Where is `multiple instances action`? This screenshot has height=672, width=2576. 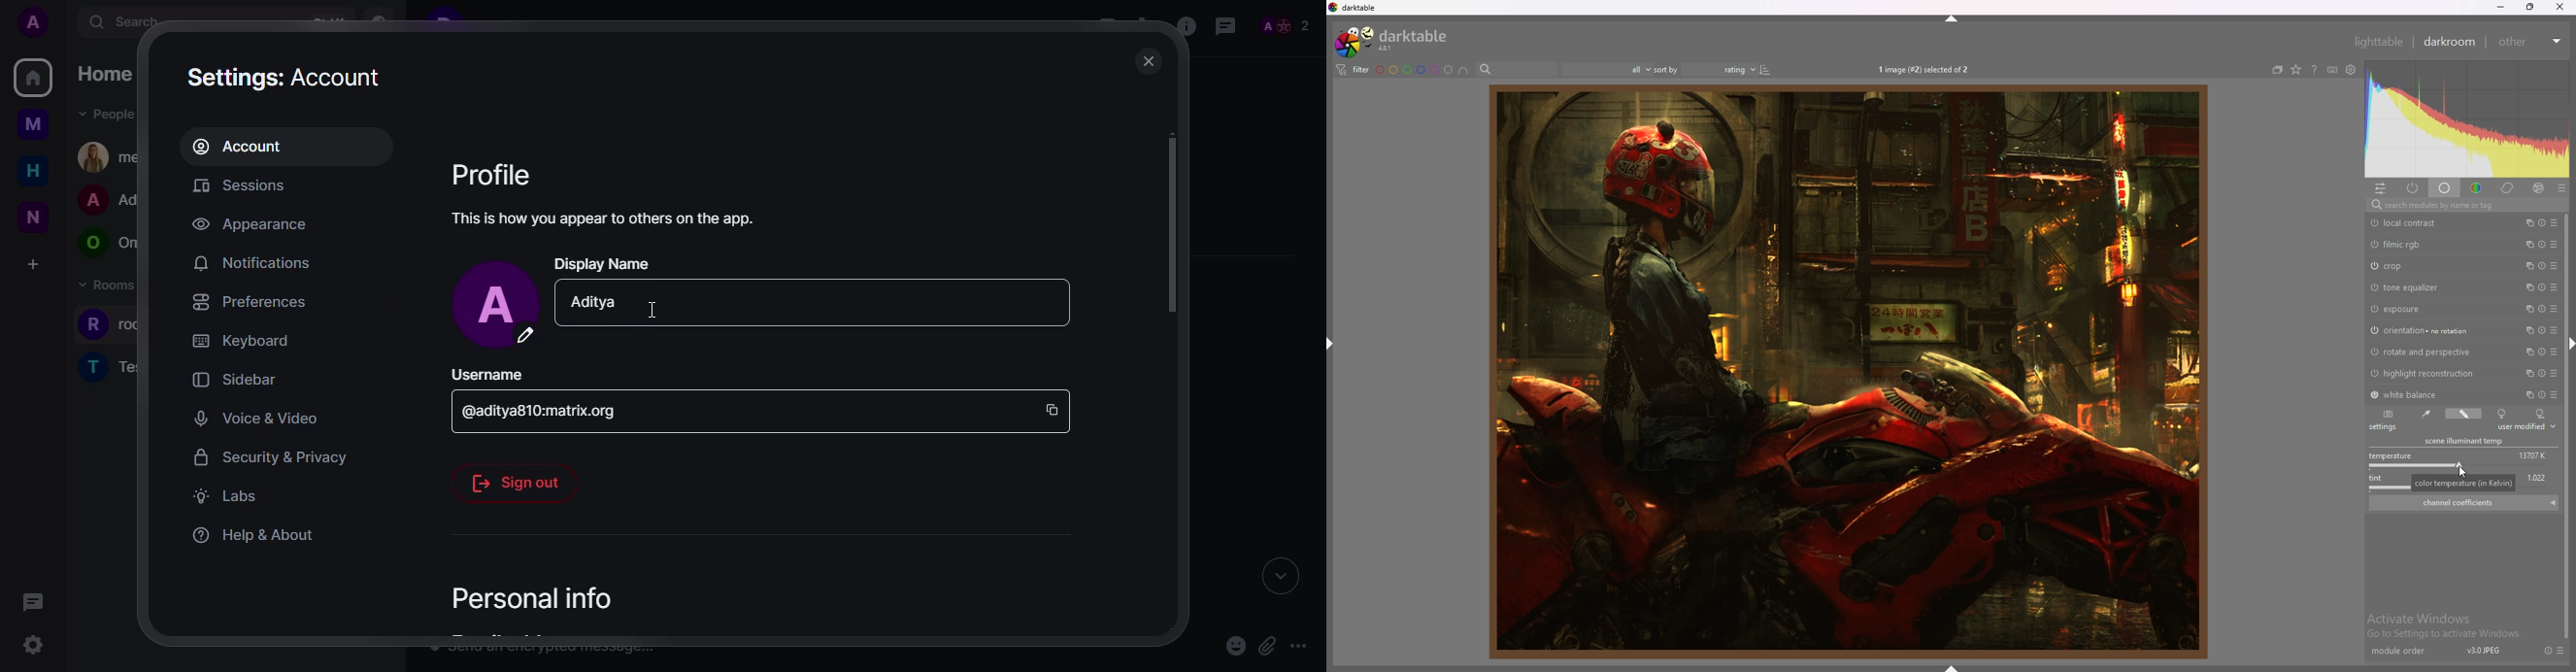 multiple instances action is located at coordinates (2527, 395).